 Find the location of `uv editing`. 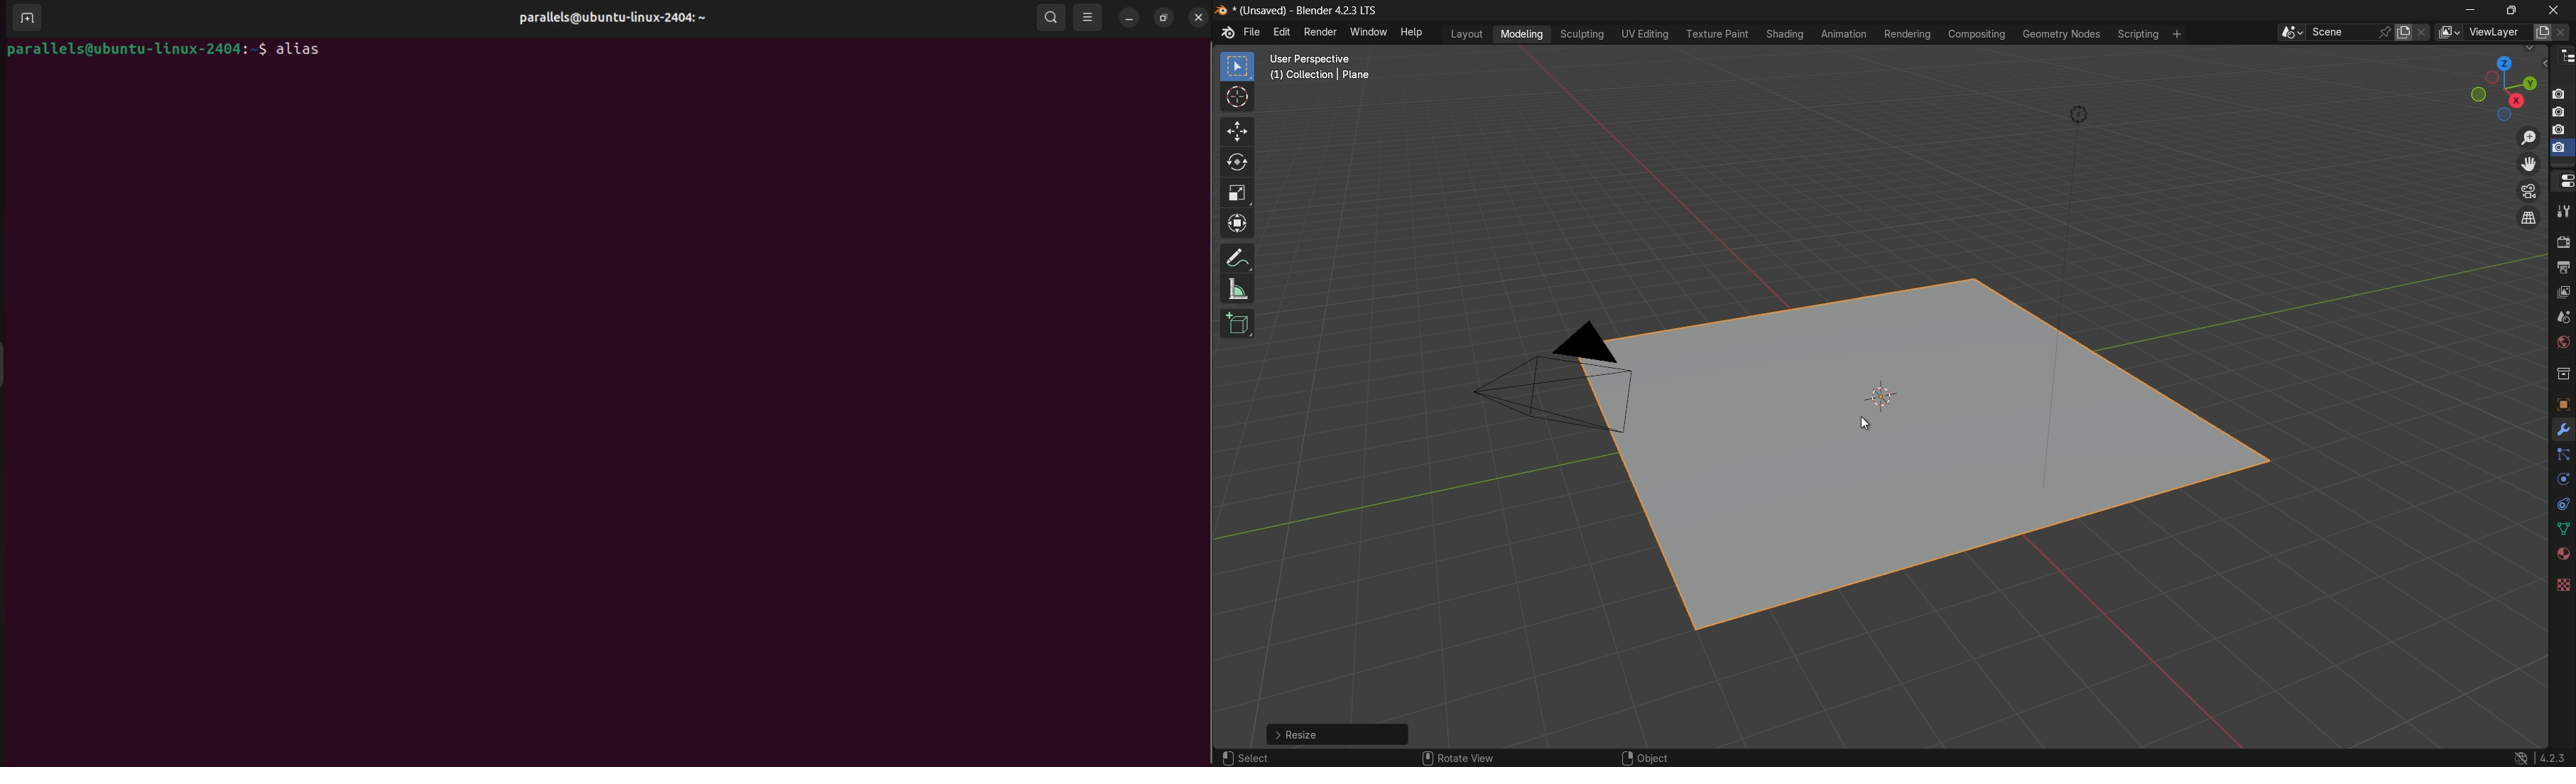

uv editing is located at coordinates (1646, 35).